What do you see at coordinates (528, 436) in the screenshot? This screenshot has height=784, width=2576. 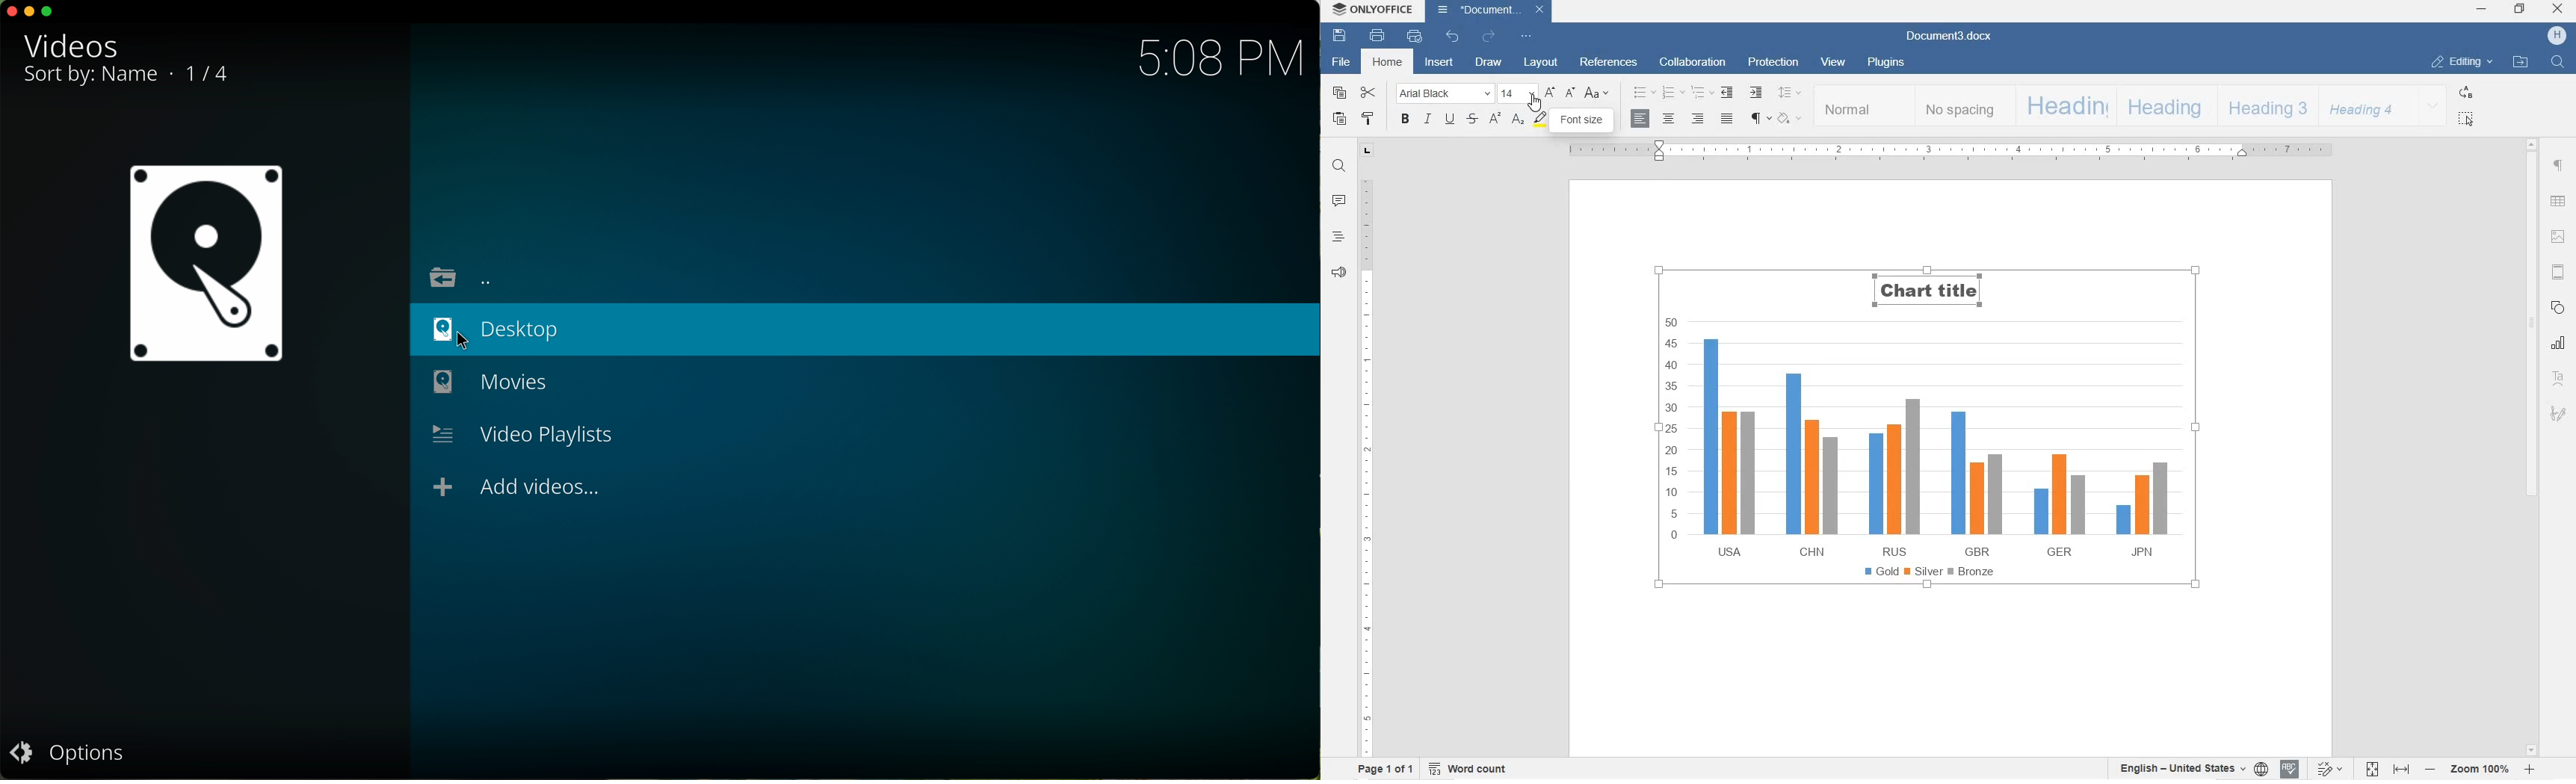 I see `video playlists` at bounding box center [528, 436].